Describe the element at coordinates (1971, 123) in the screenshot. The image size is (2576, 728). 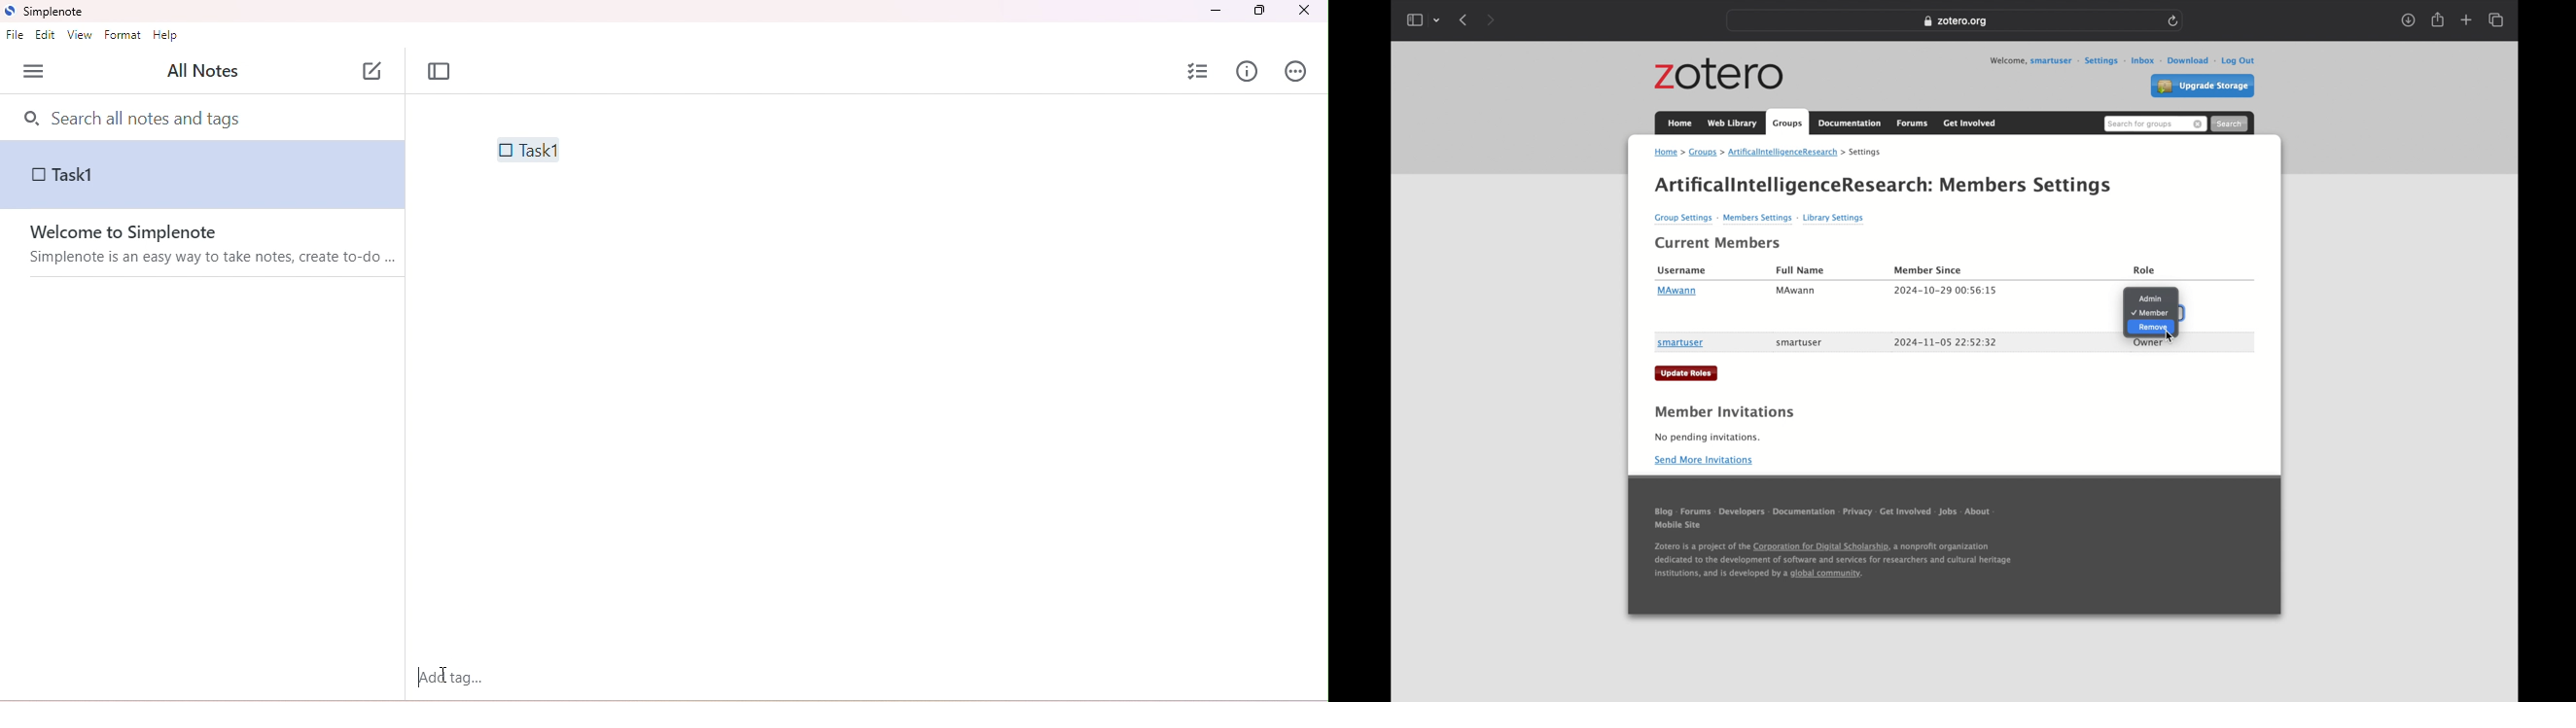
I see `get involved` at that location.